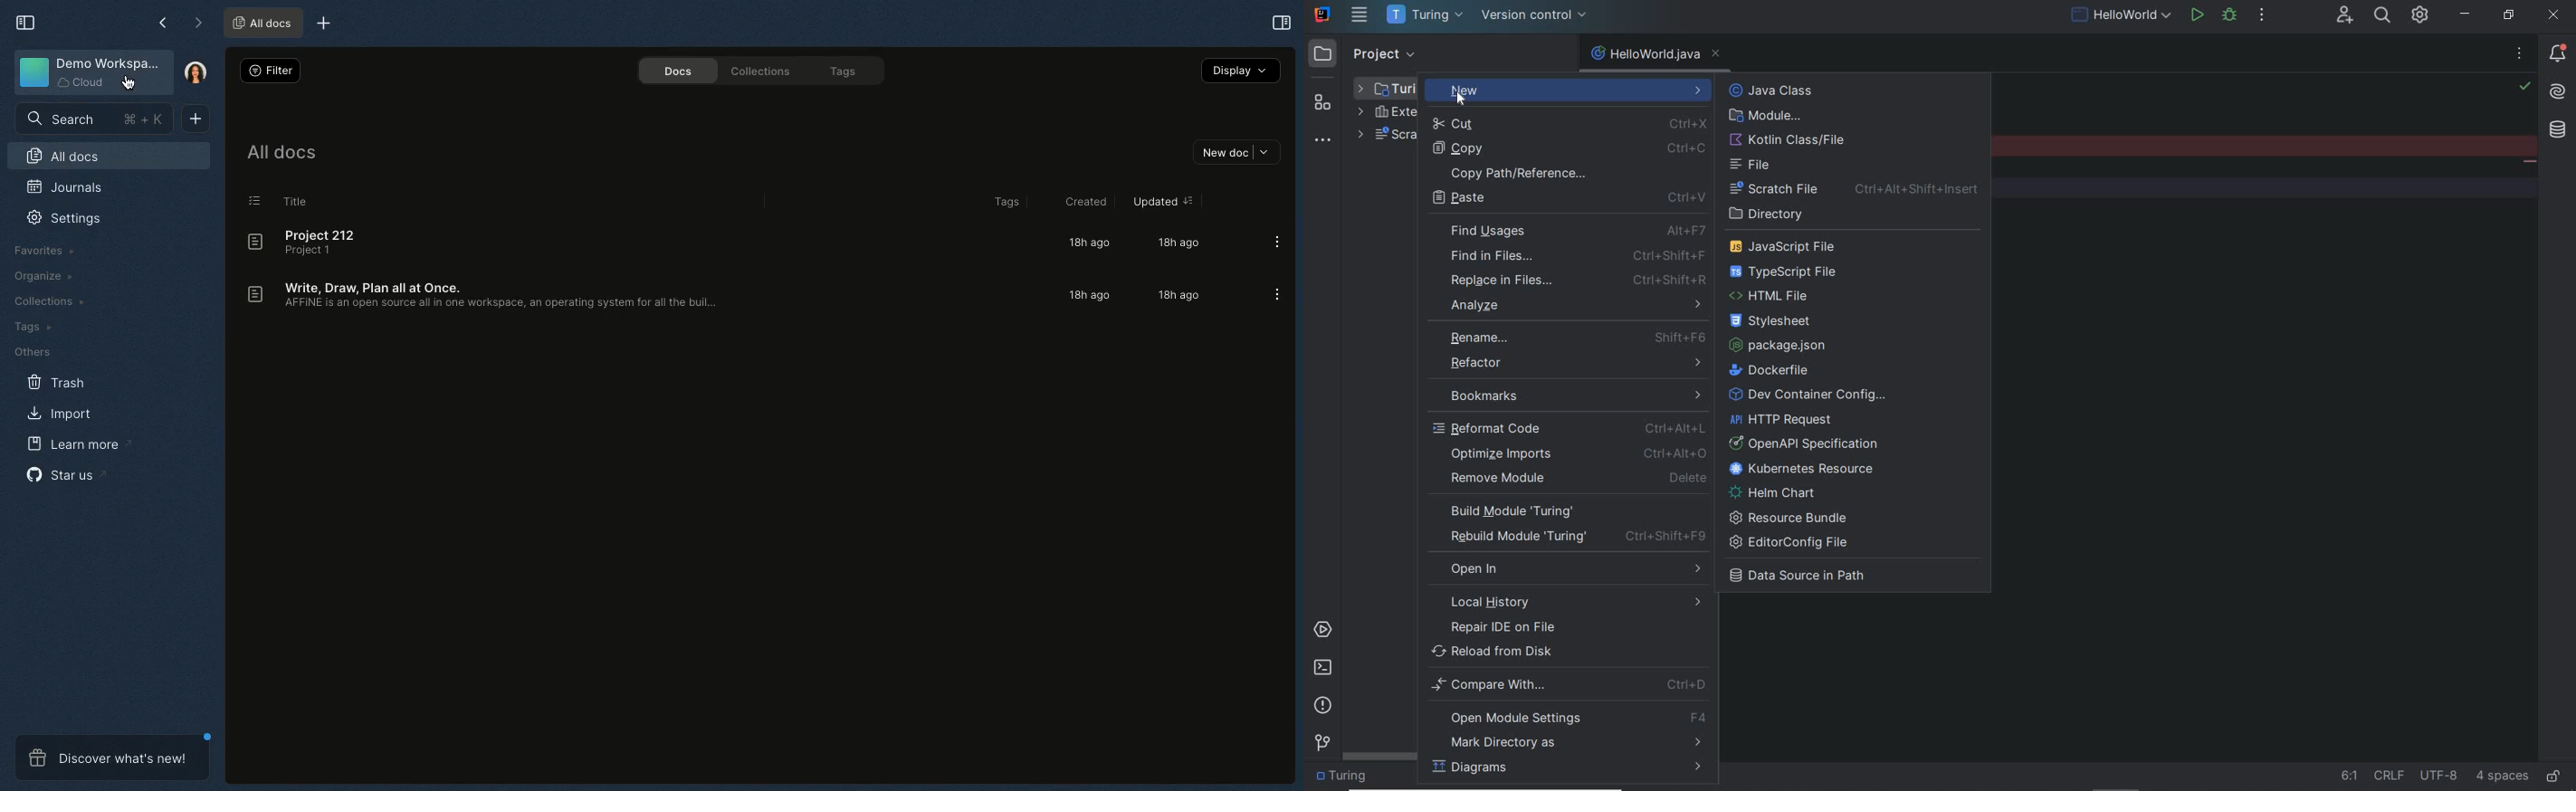 The height and width of the screenshot is (812, 2576). Describe the element at coordinates (1386, 112) in the screenshot. I see `external libraries` at that location.